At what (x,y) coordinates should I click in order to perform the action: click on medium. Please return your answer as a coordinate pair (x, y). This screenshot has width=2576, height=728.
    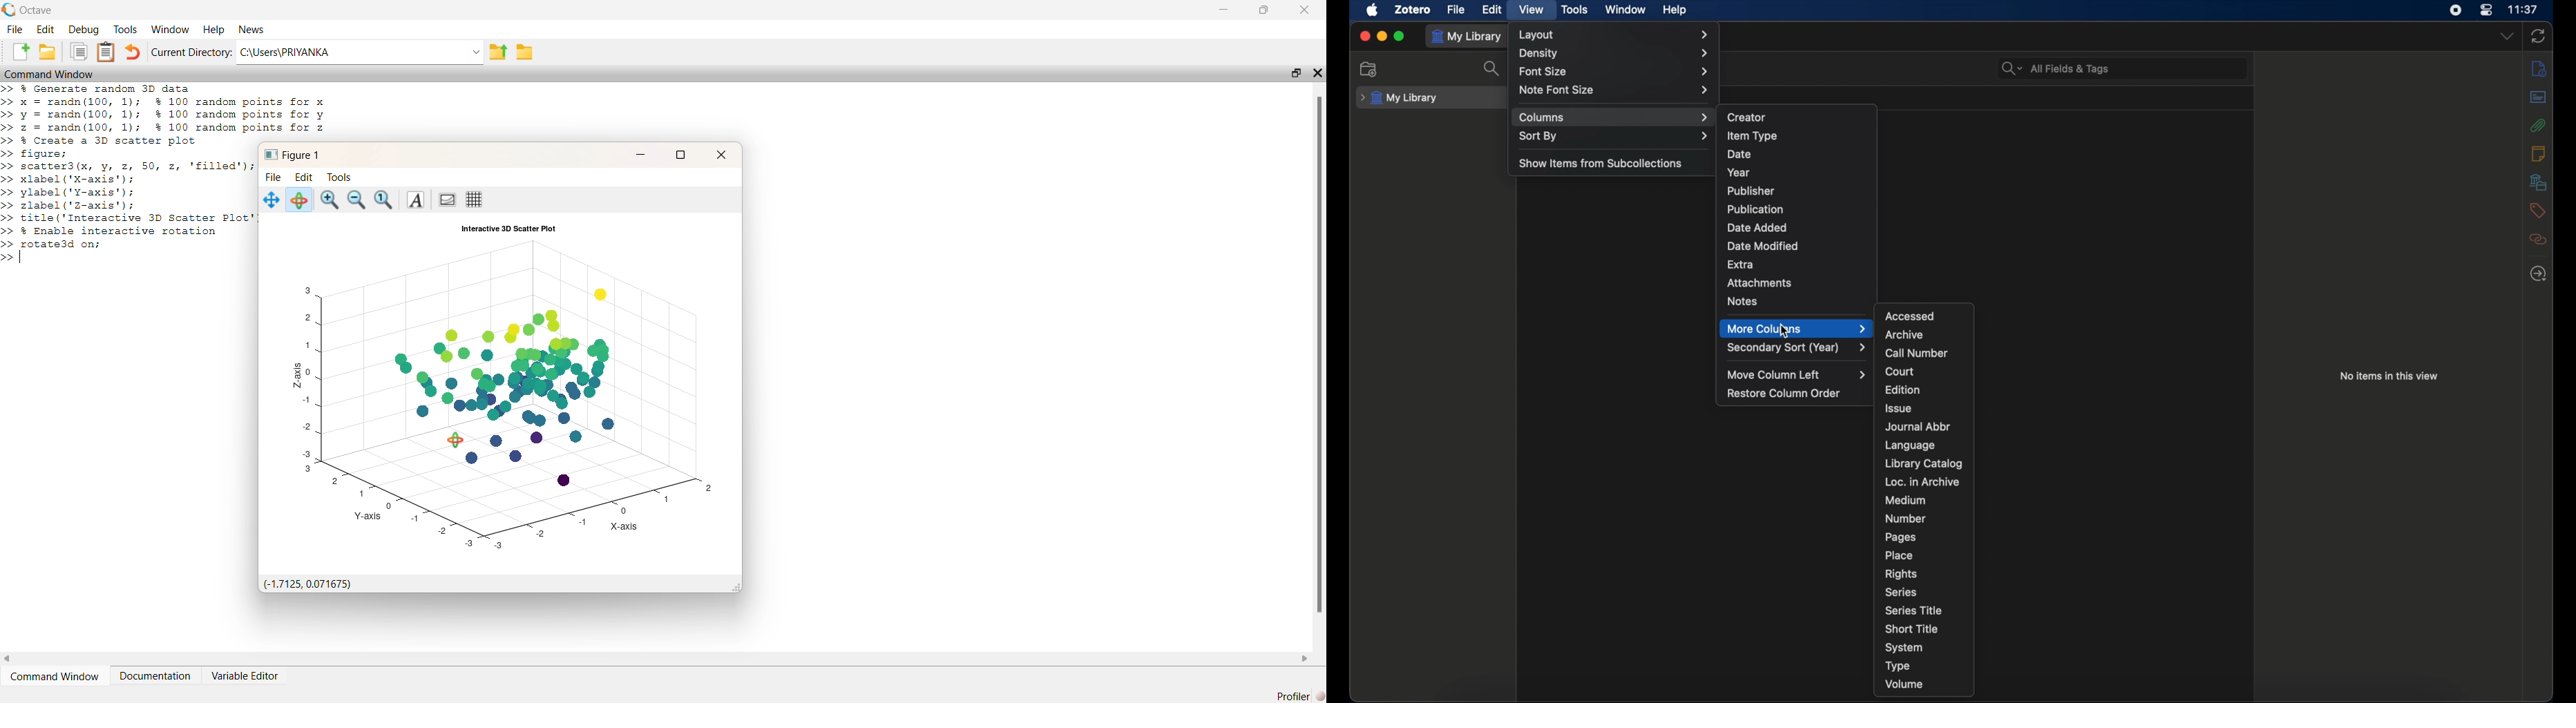
    Looking at the image, I should click on (1905, 501).